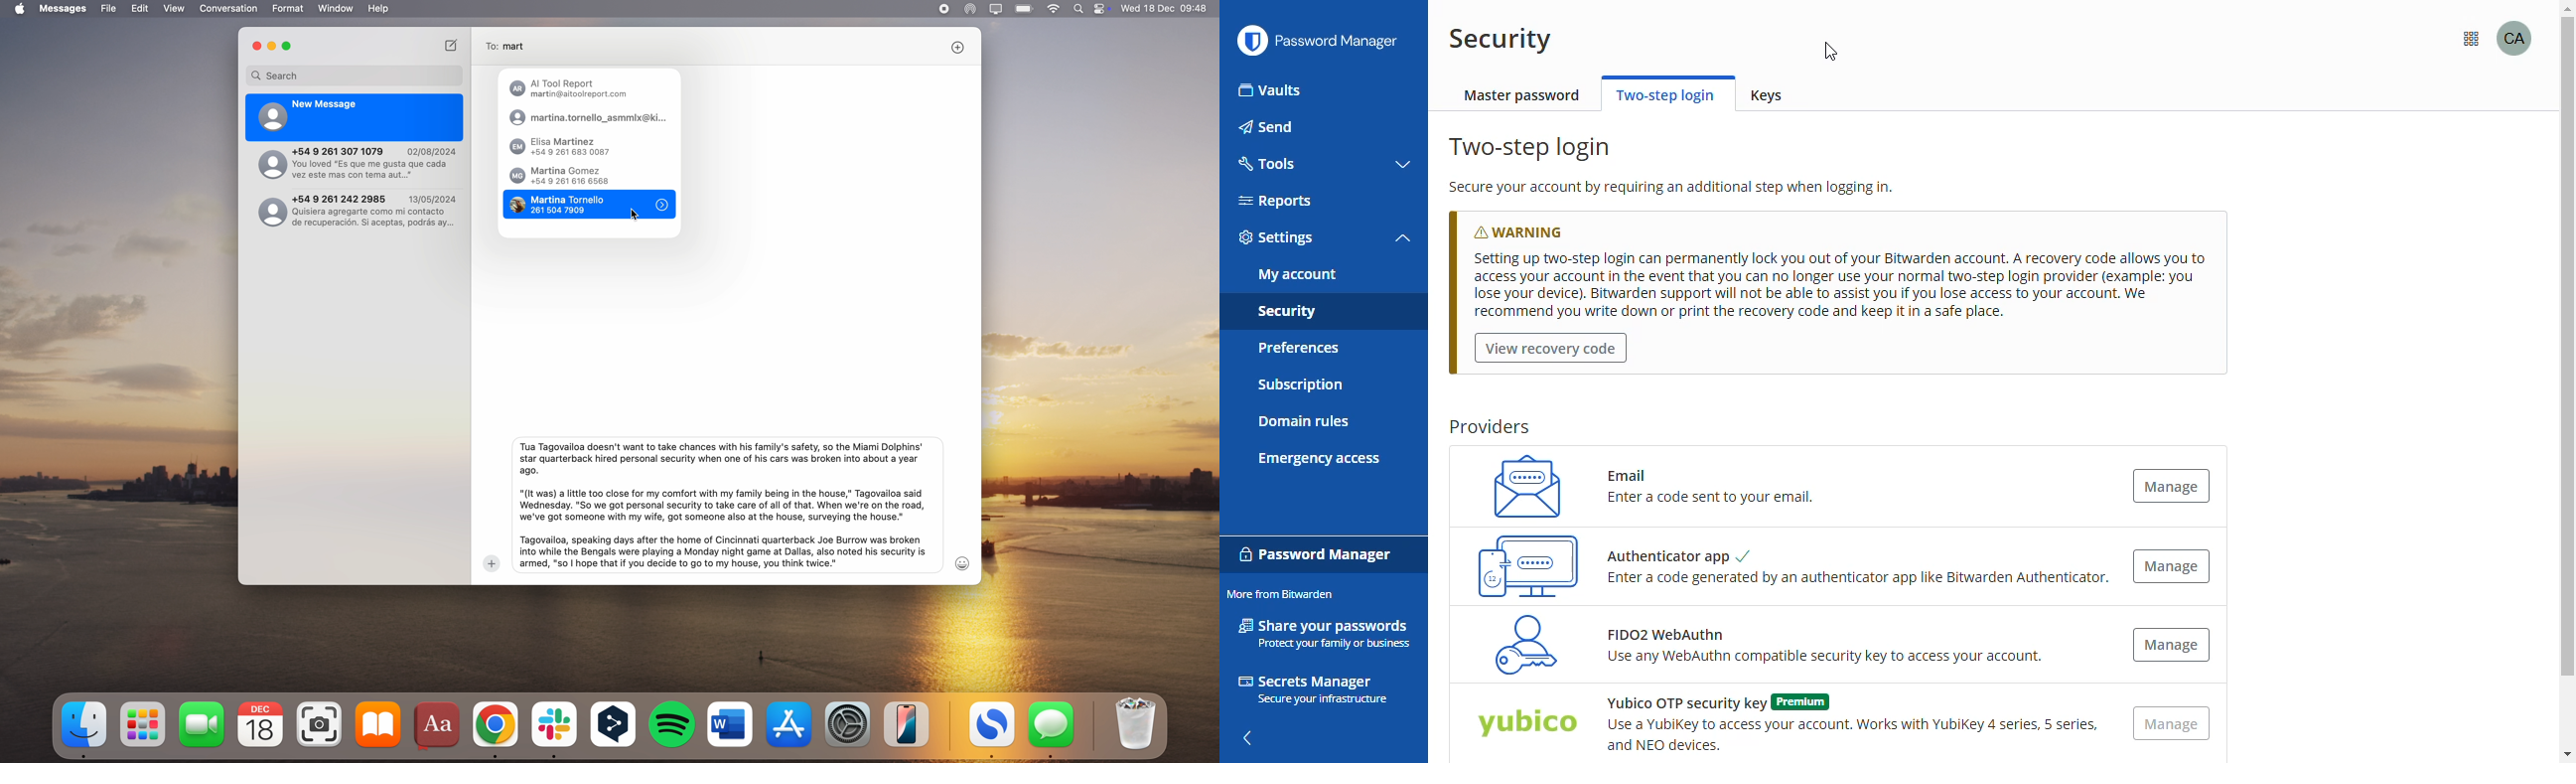 The width and height of the screenshot is (2576, 784). What do you see at coordinates (1523, 96) in the screenshot?
I see `master password` at bounding box center [1523, 96].